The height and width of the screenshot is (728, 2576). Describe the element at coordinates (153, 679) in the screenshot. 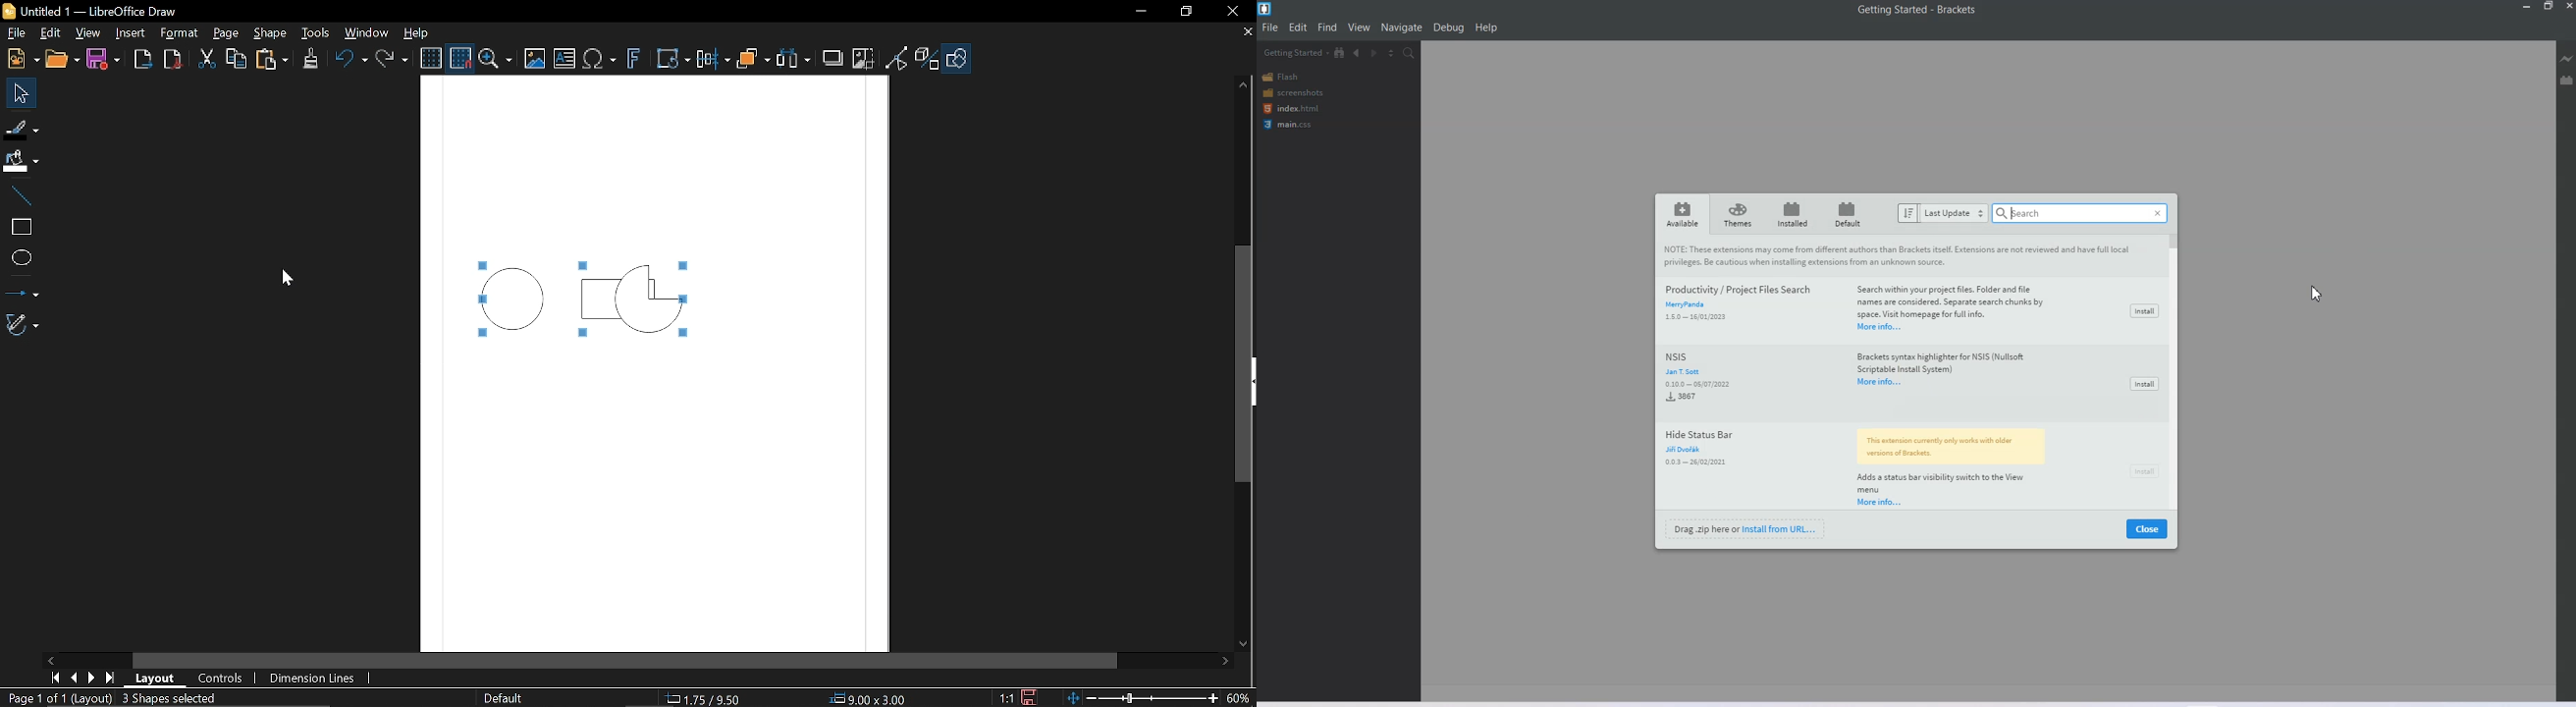

I see `Layout` at that location.